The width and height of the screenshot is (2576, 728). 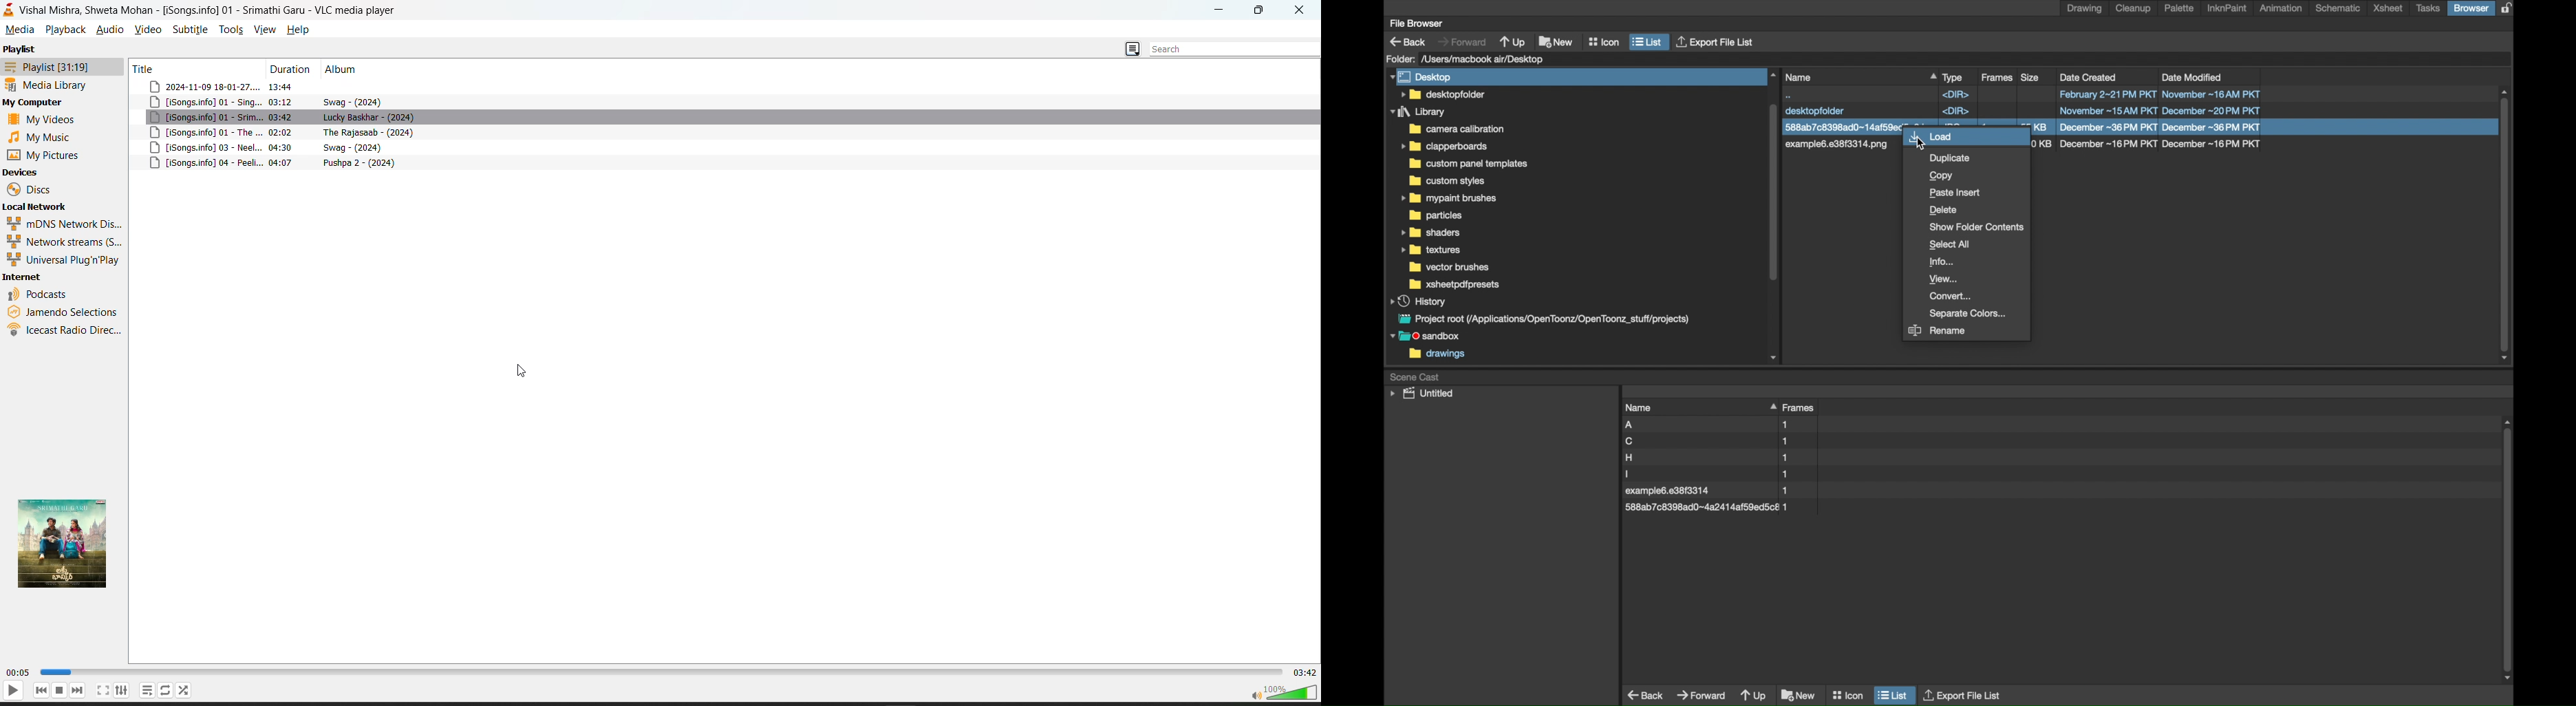 What do you see at coordinates (48, 154) in the screenshot?
I see `pictures` at bounding box center [48, 154].